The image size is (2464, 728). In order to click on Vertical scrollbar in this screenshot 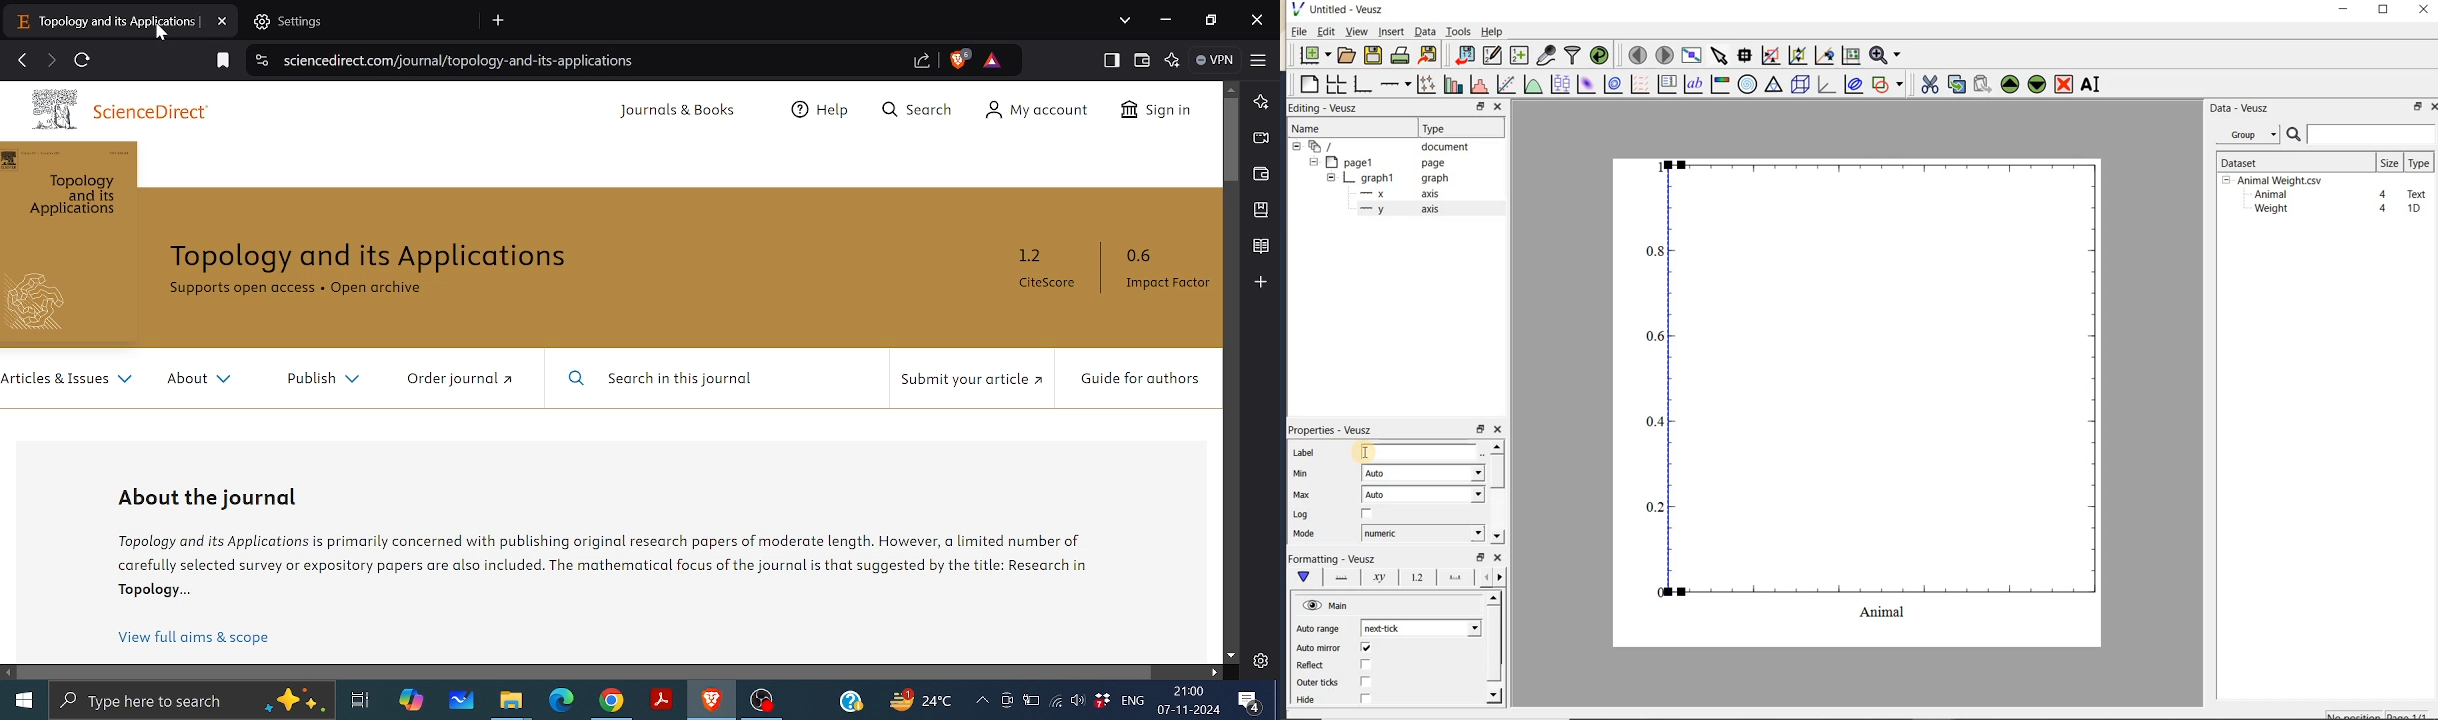, I will do `click(1229, 140)`.